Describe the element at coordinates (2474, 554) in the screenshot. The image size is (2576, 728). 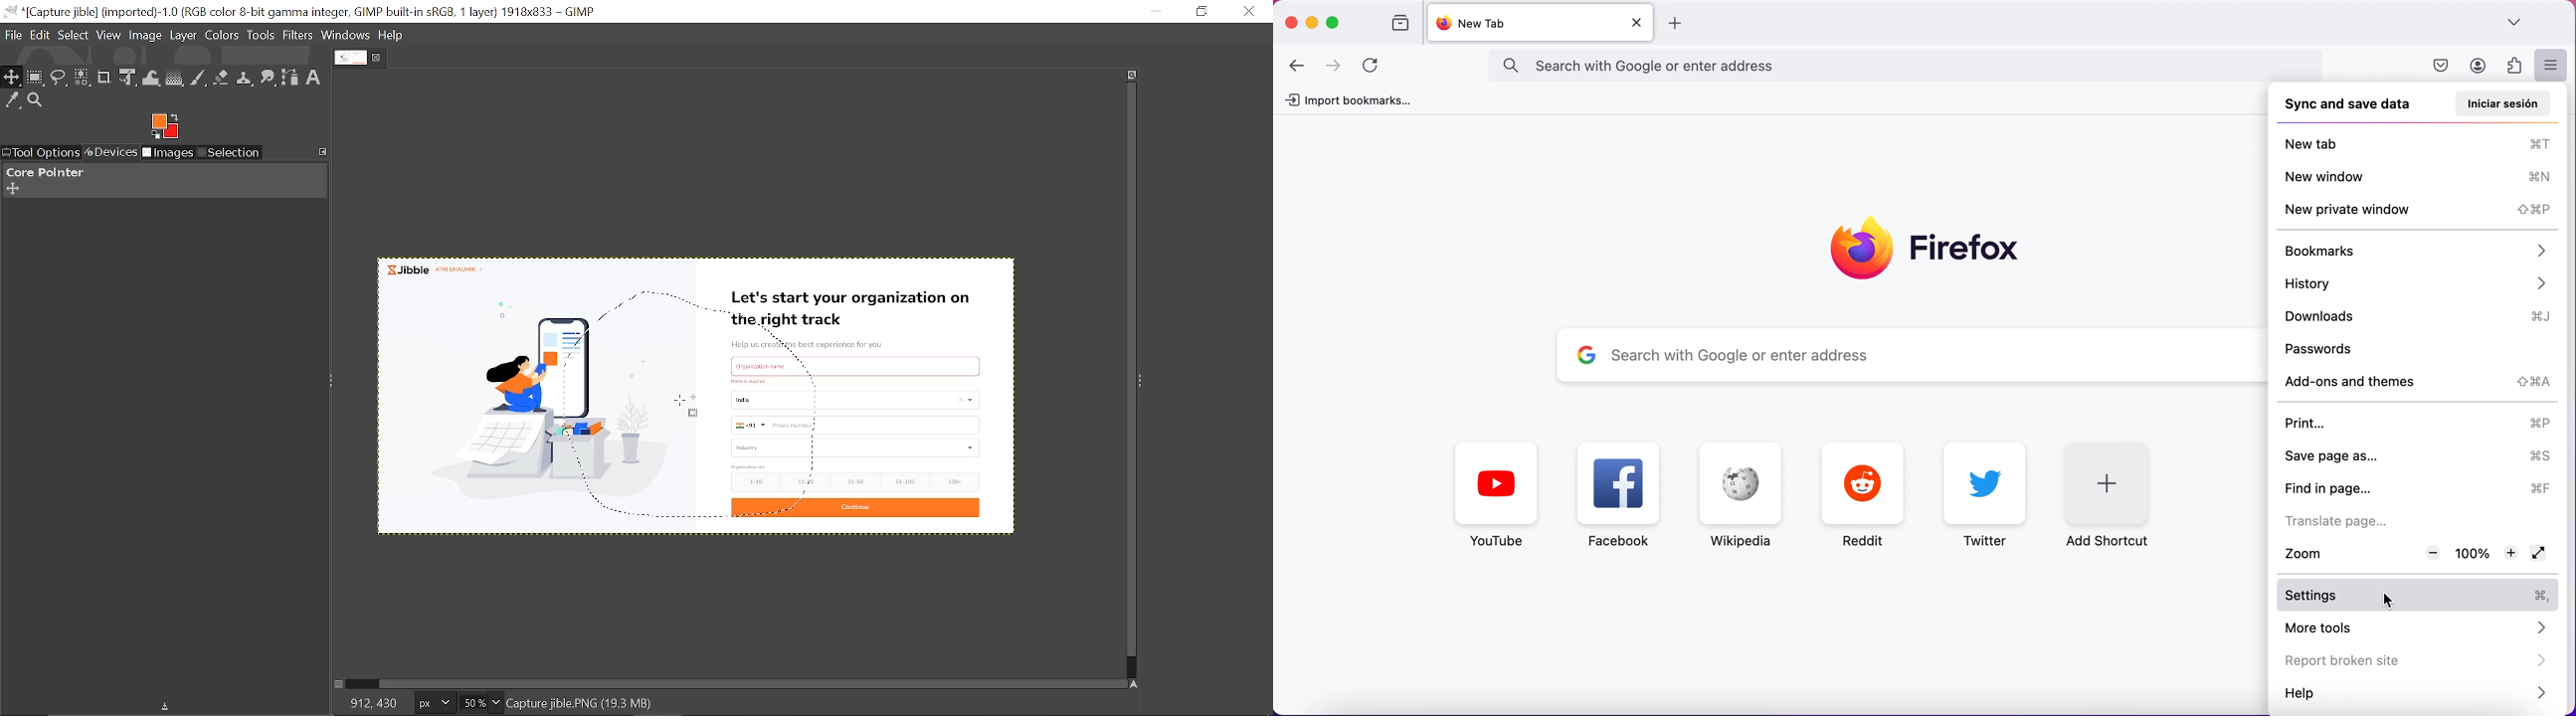
I see `100%` at that location.